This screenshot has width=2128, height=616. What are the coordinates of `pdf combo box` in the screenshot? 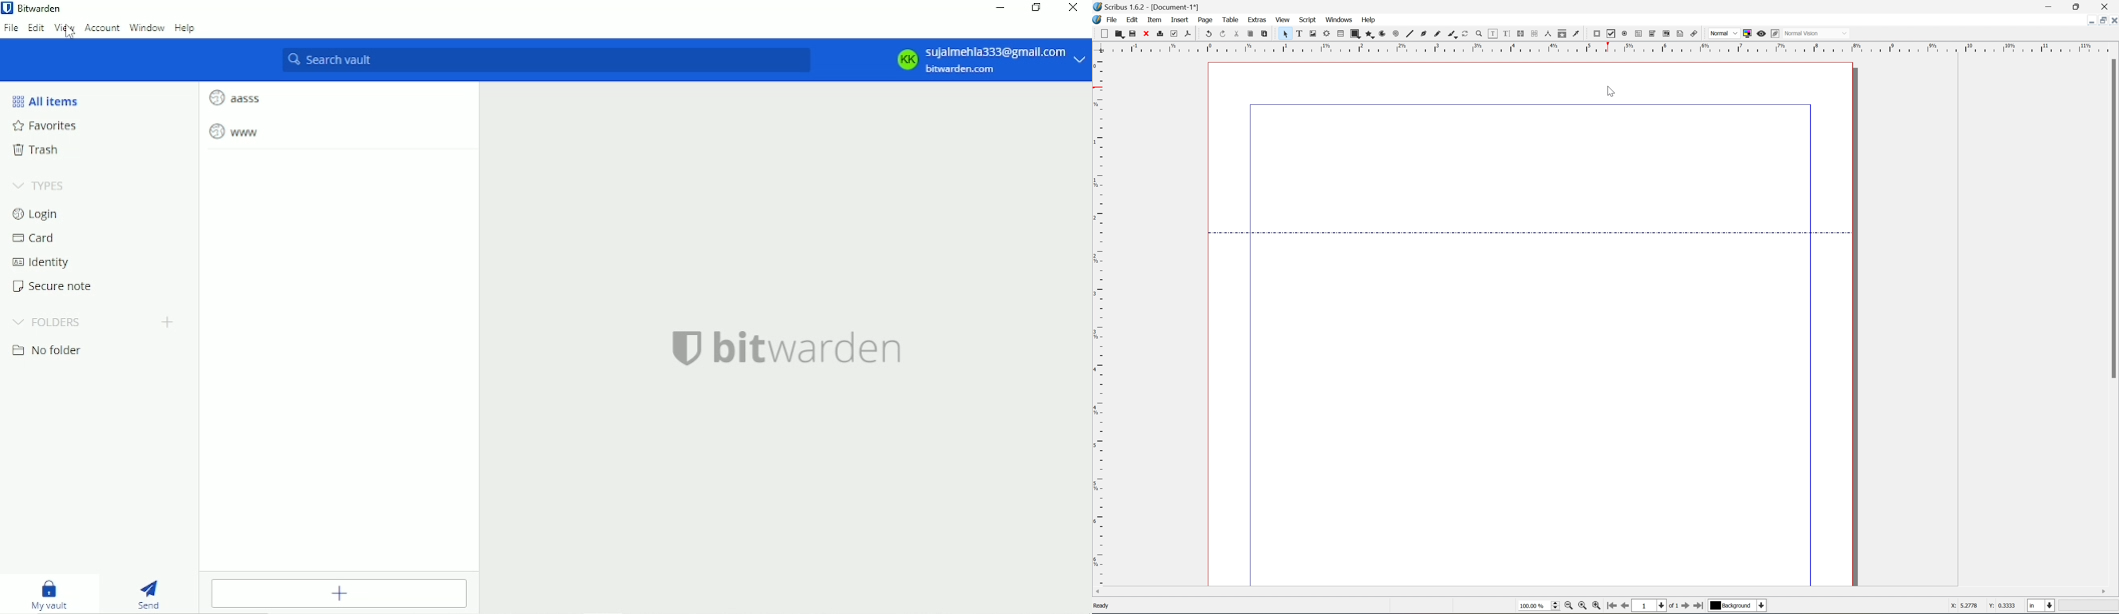 It's located at (1653, 35).